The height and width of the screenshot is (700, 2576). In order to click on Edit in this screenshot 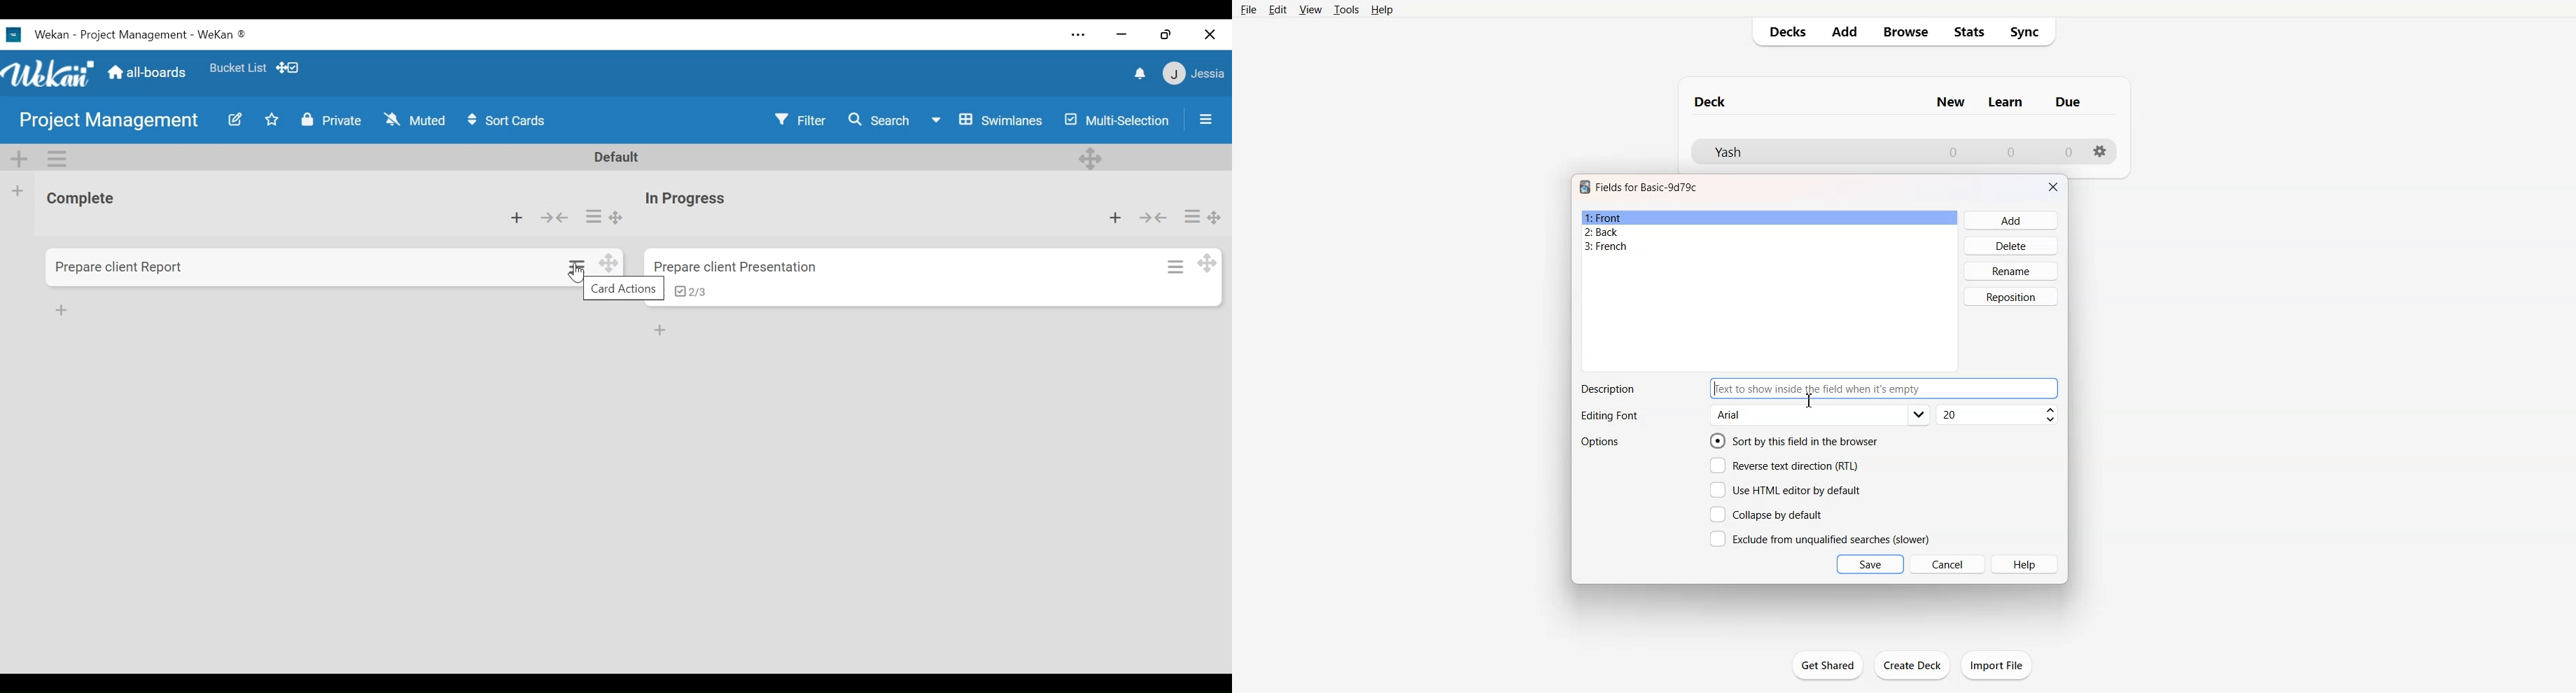, I will do `click(1278, 10)`.